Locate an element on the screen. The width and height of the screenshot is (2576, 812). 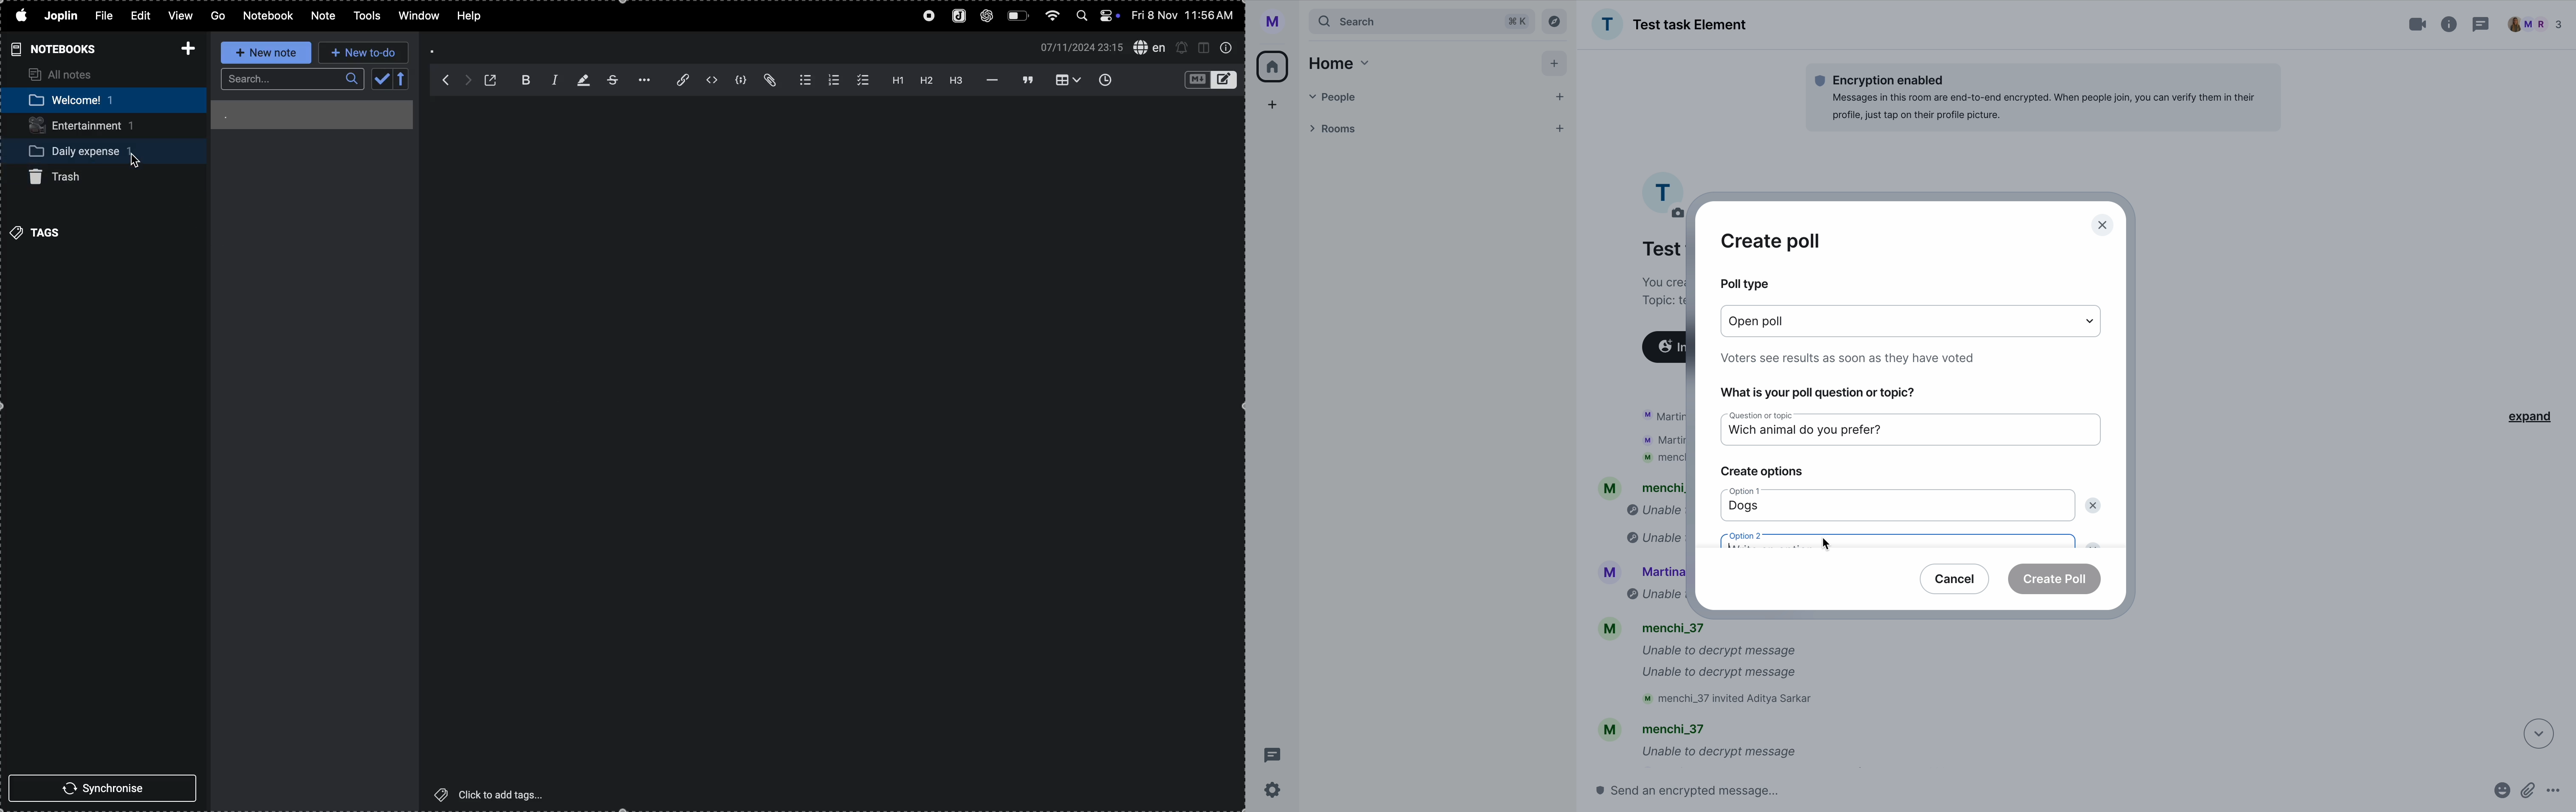
alerts is located at coordinates (1182, 47).